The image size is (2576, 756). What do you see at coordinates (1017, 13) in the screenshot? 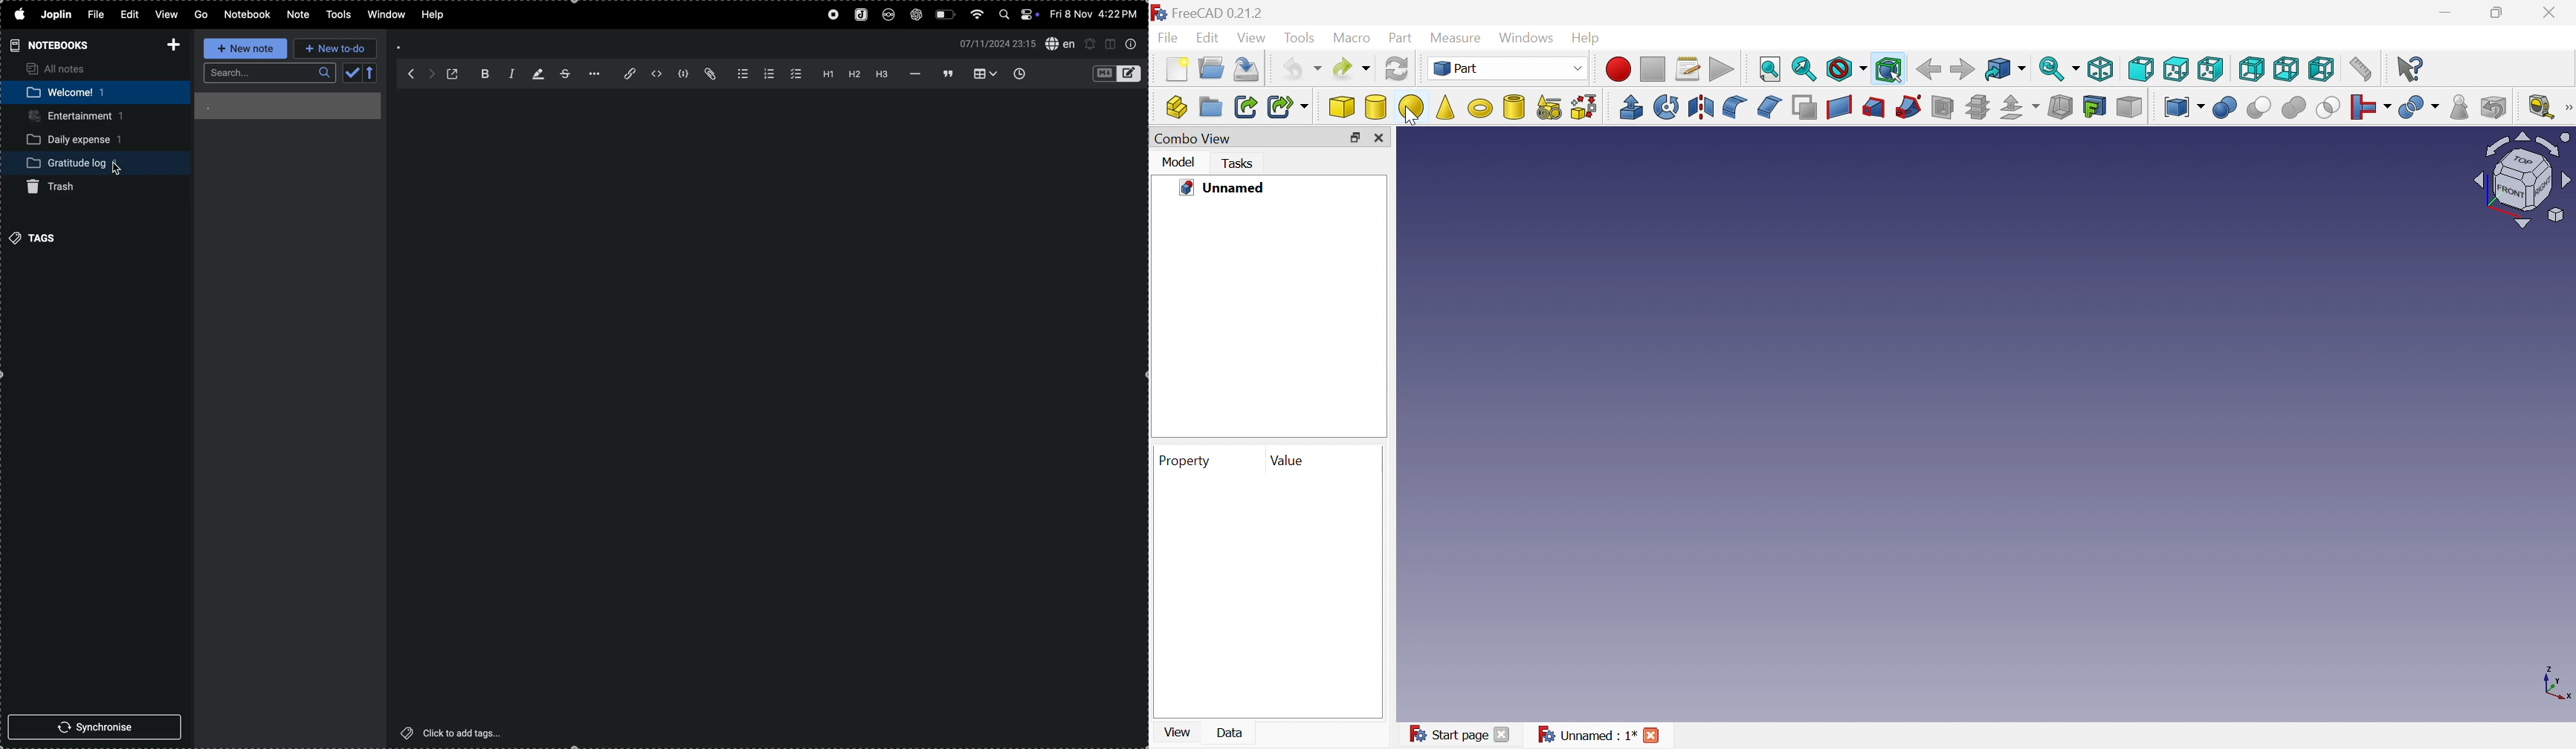
I see `apple widgets` at bounding box center [1017, 13].